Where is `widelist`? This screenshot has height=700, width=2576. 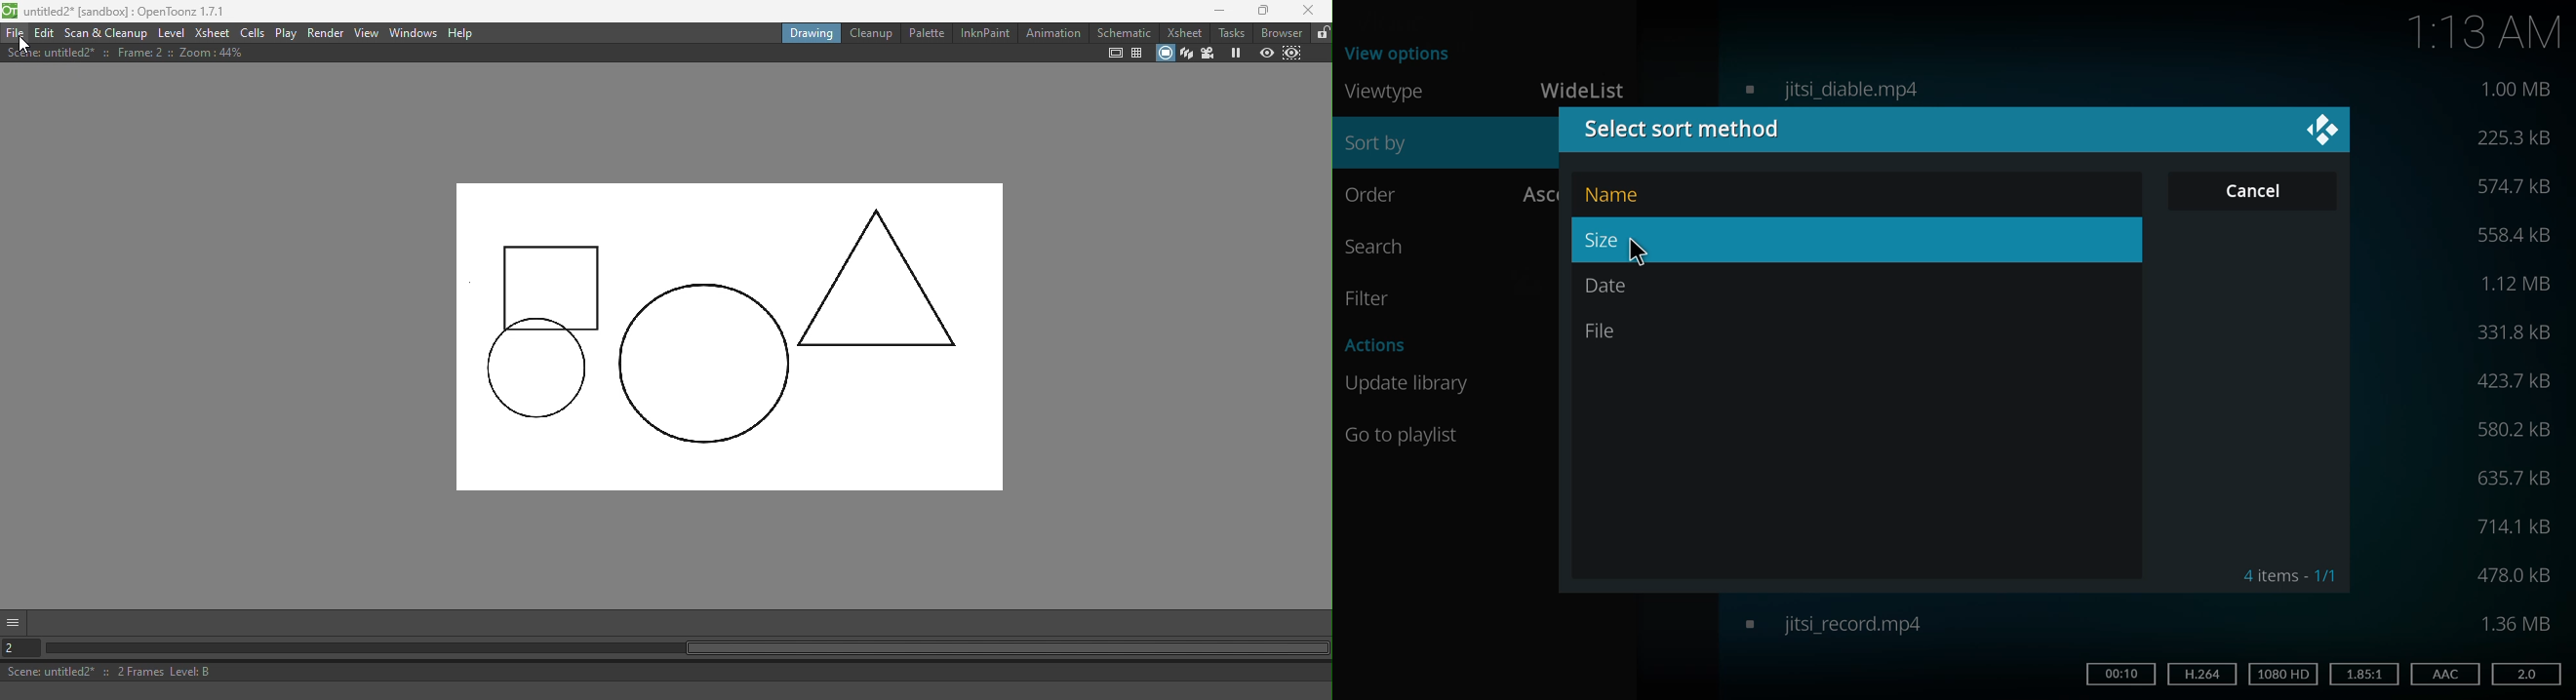 widelist is located at coordinates (1583, 88).